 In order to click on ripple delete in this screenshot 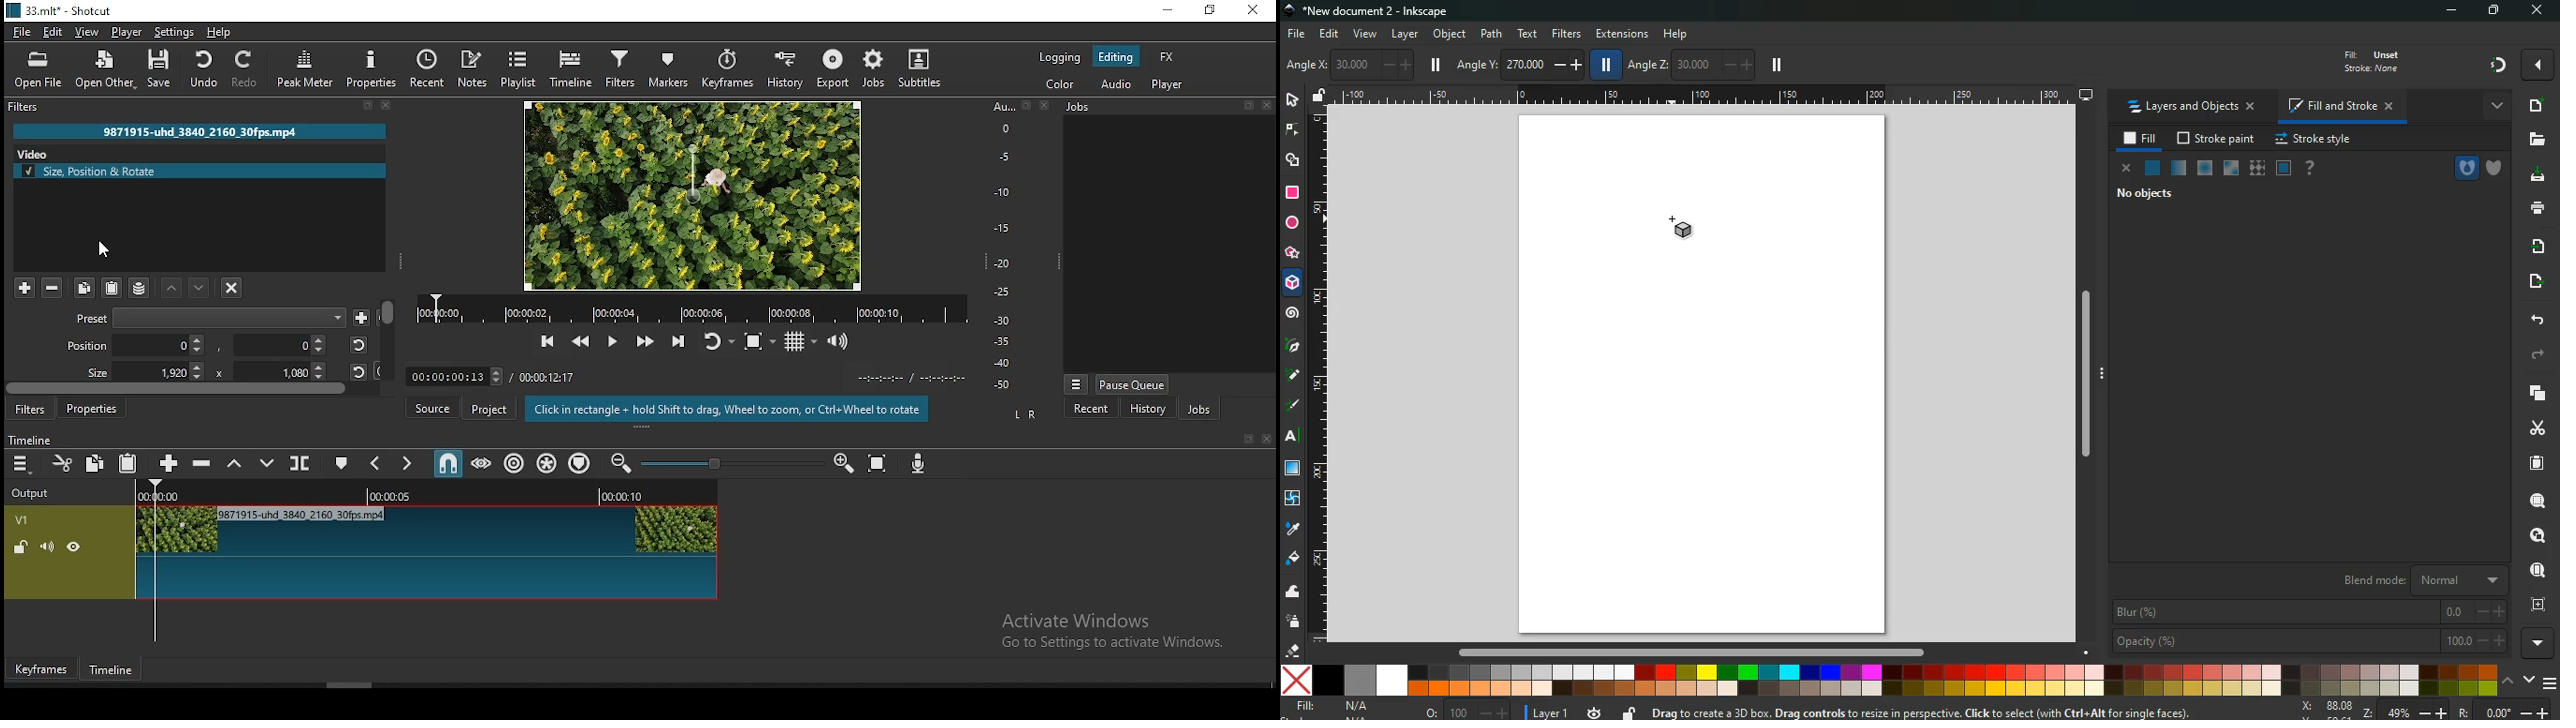, I will do `click(200, 464)`.